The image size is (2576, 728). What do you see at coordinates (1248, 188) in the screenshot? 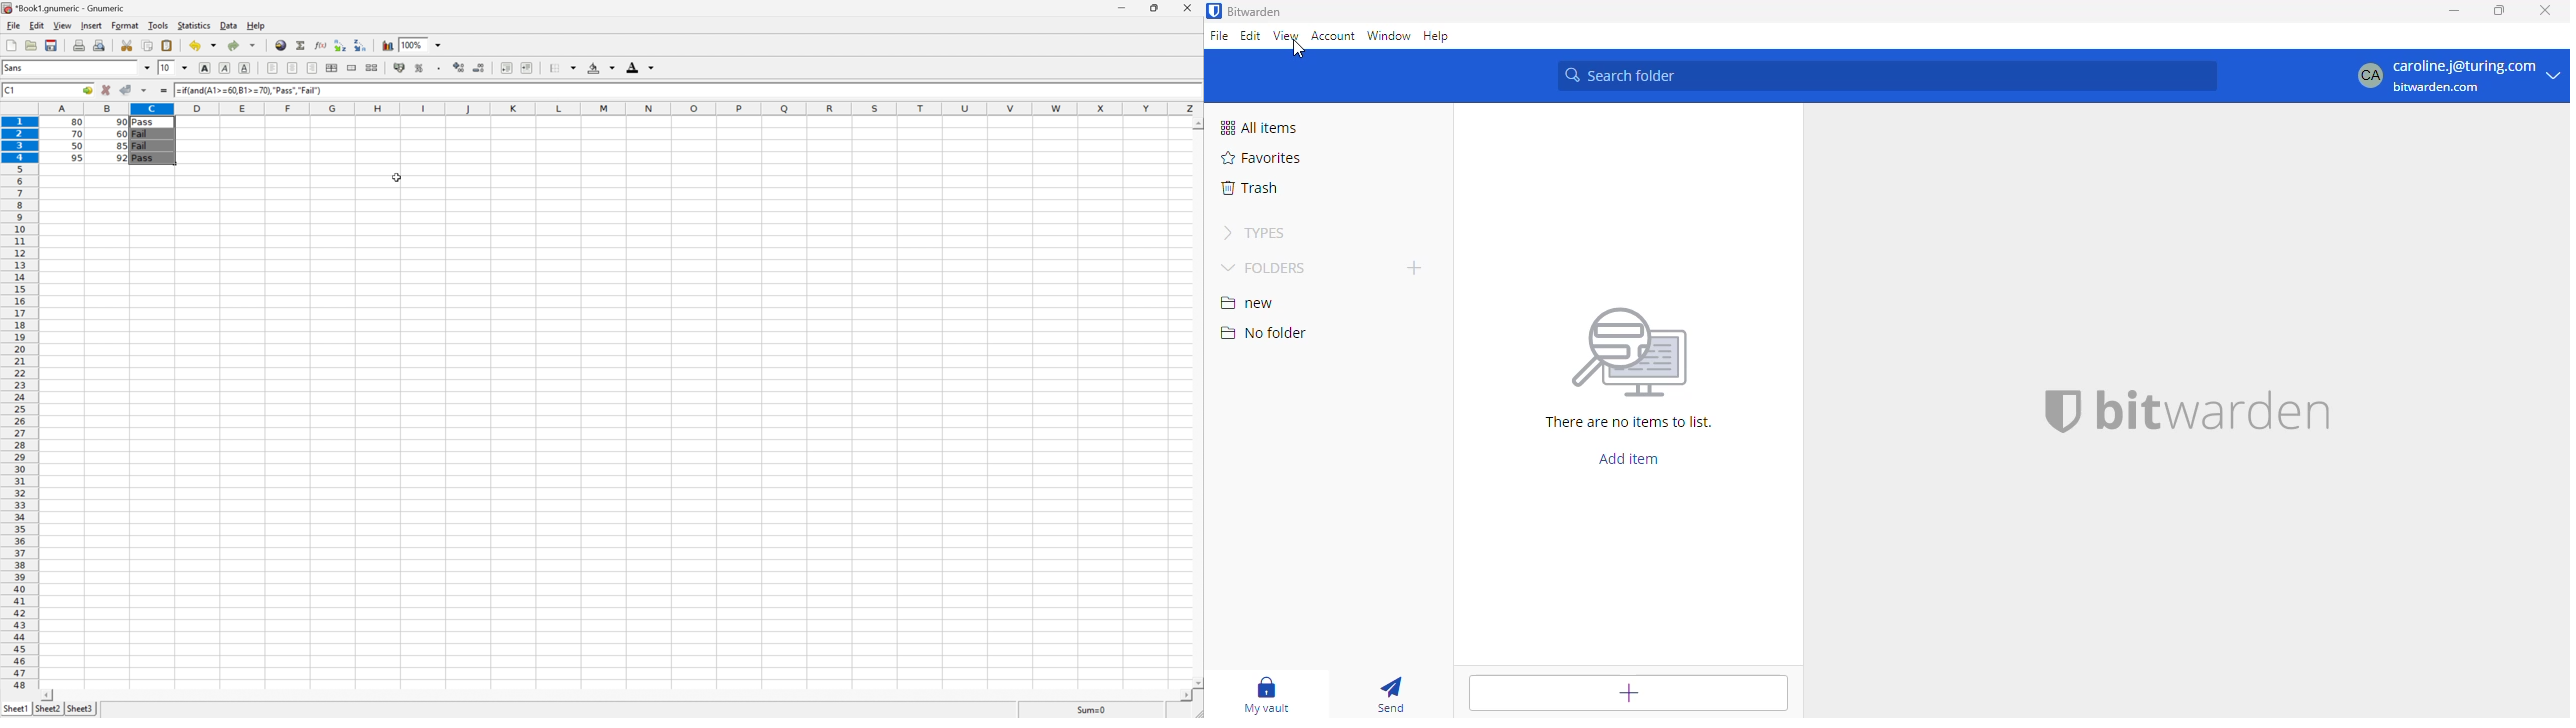
I see `trash` at bounding box center [1248, 188].